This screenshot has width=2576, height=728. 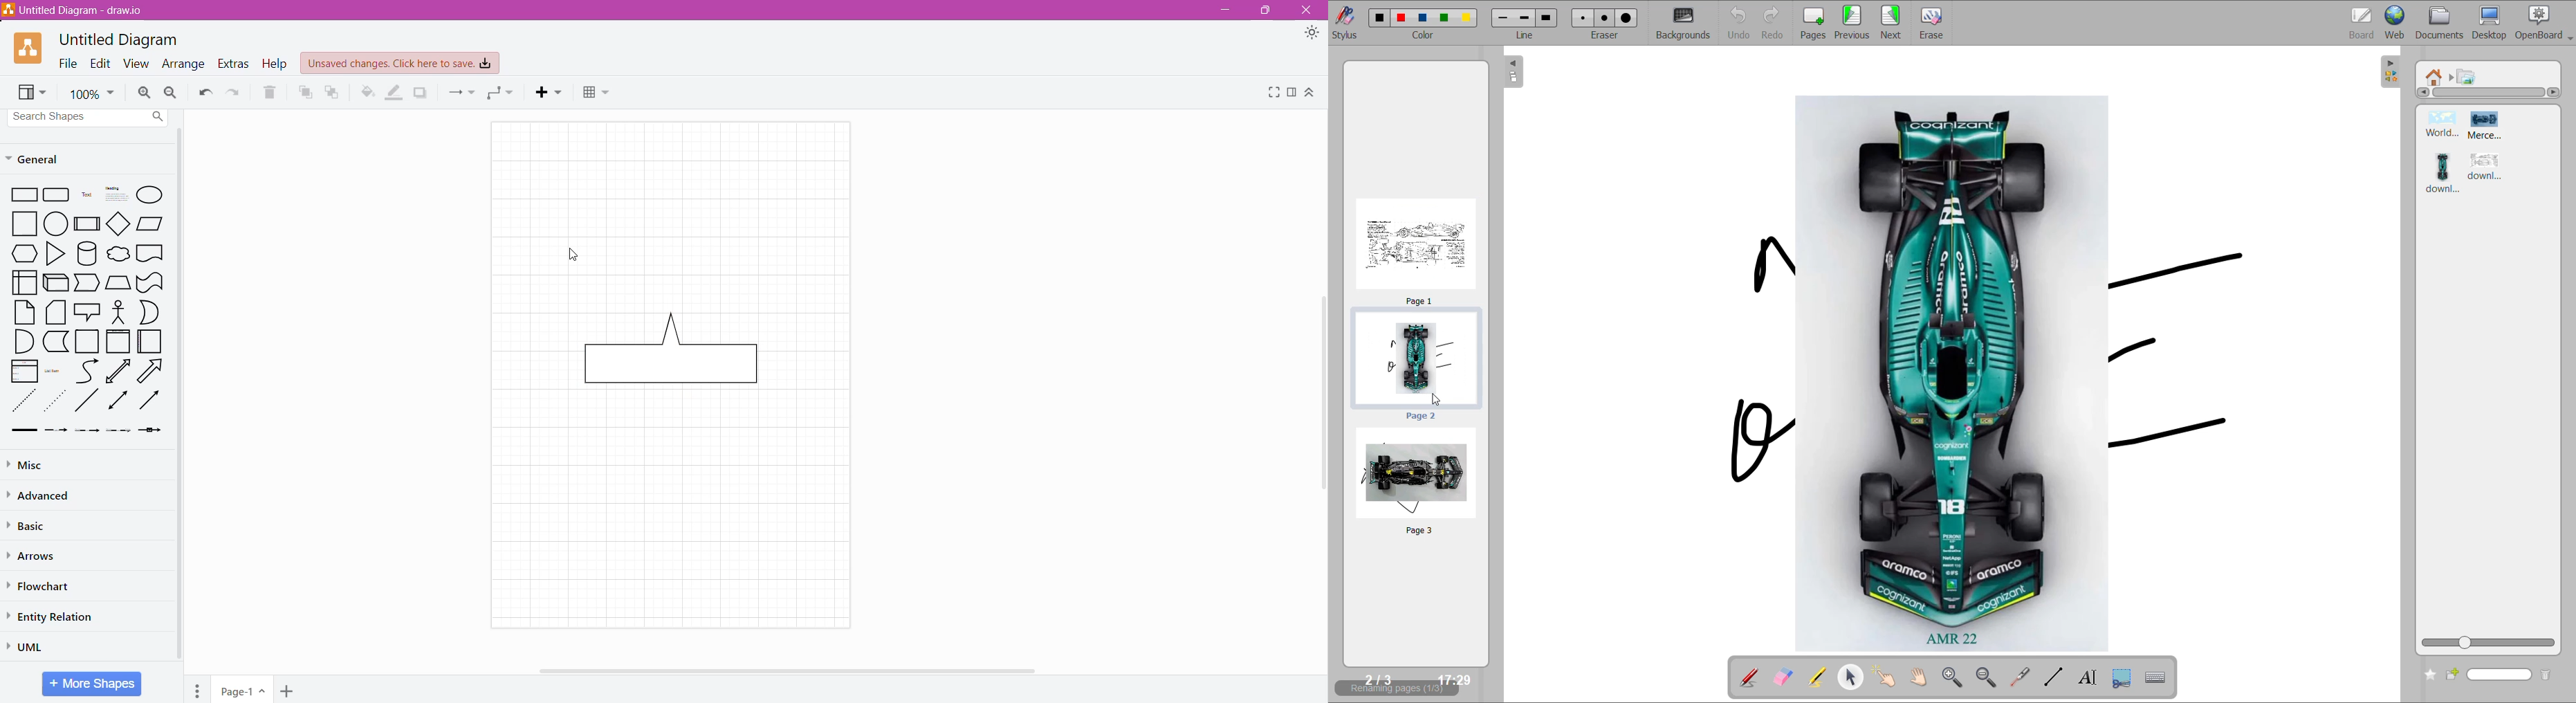 What do you see at coordinates (57, 196) in the screenshot?
I see `grid rectangle` at bounding box center [57, 196].